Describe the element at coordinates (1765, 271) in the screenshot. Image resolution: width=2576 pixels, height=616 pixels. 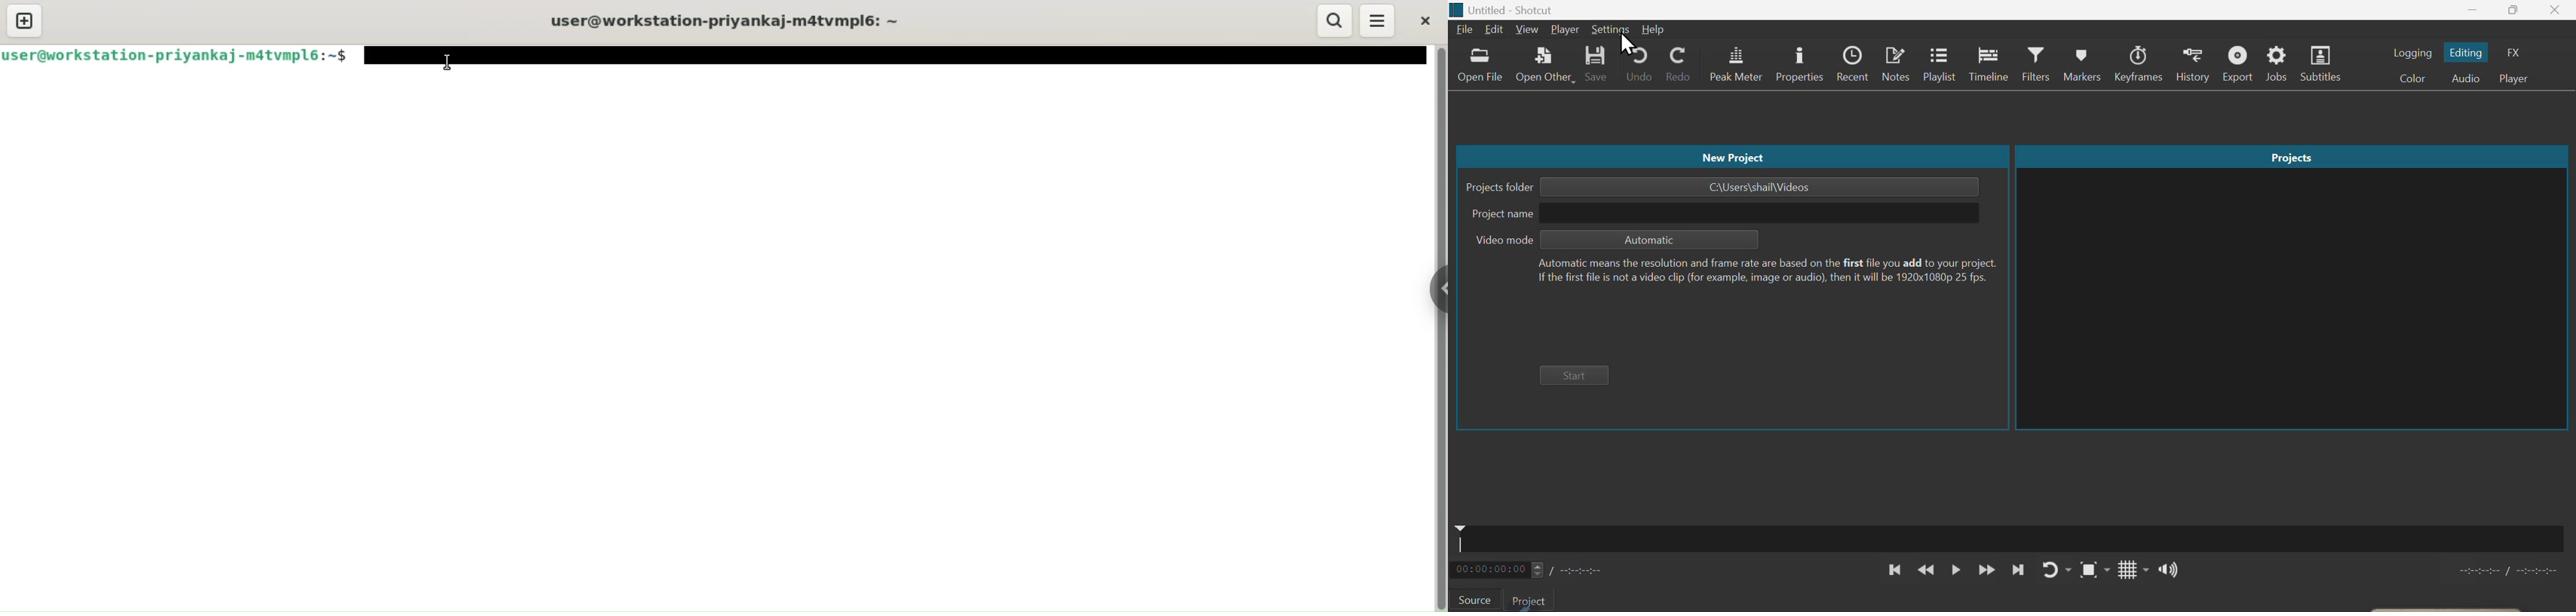
I see `Automatic means the resolution and frame rate are based on the first file you add to your project.
If the first file is not a video clip (for example, image or audio), then it will be 1920x1080p 25 fps.` at that location.